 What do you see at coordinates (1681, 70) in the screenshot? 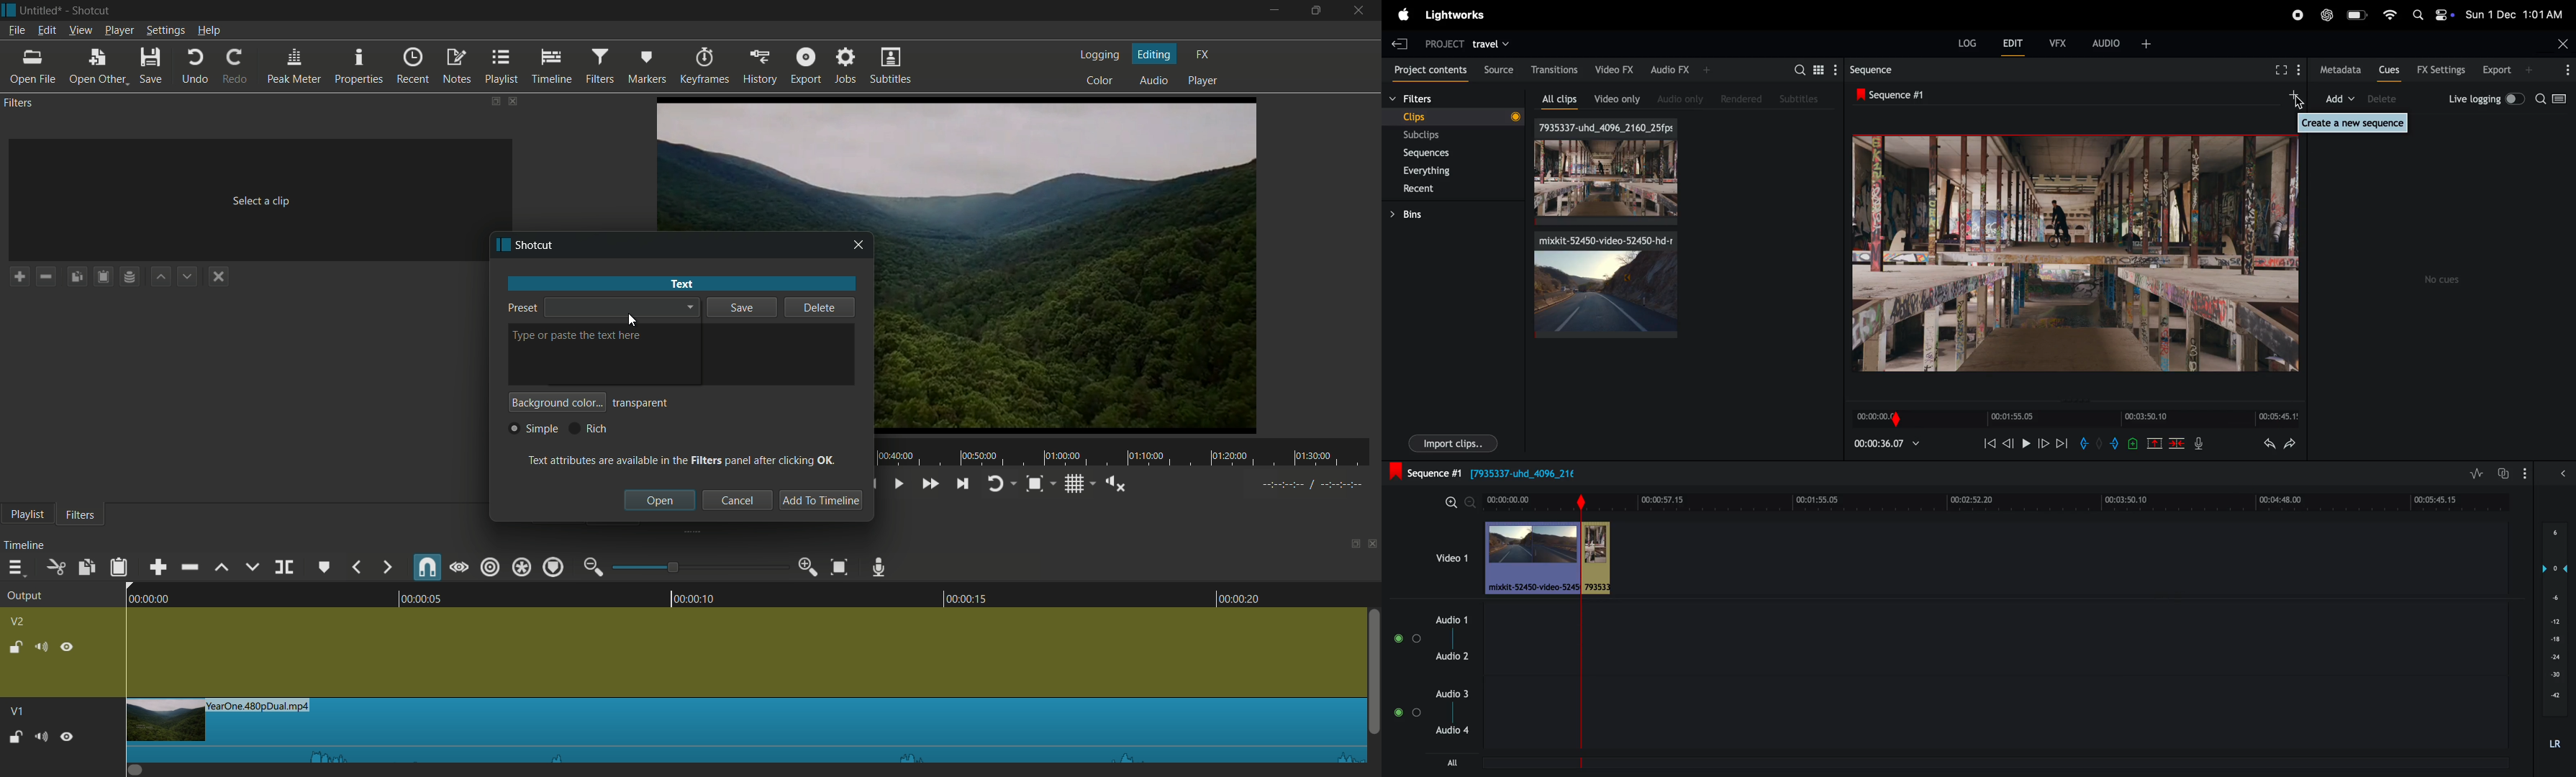
I see `audio fx` at bounding box center [1681, 70].